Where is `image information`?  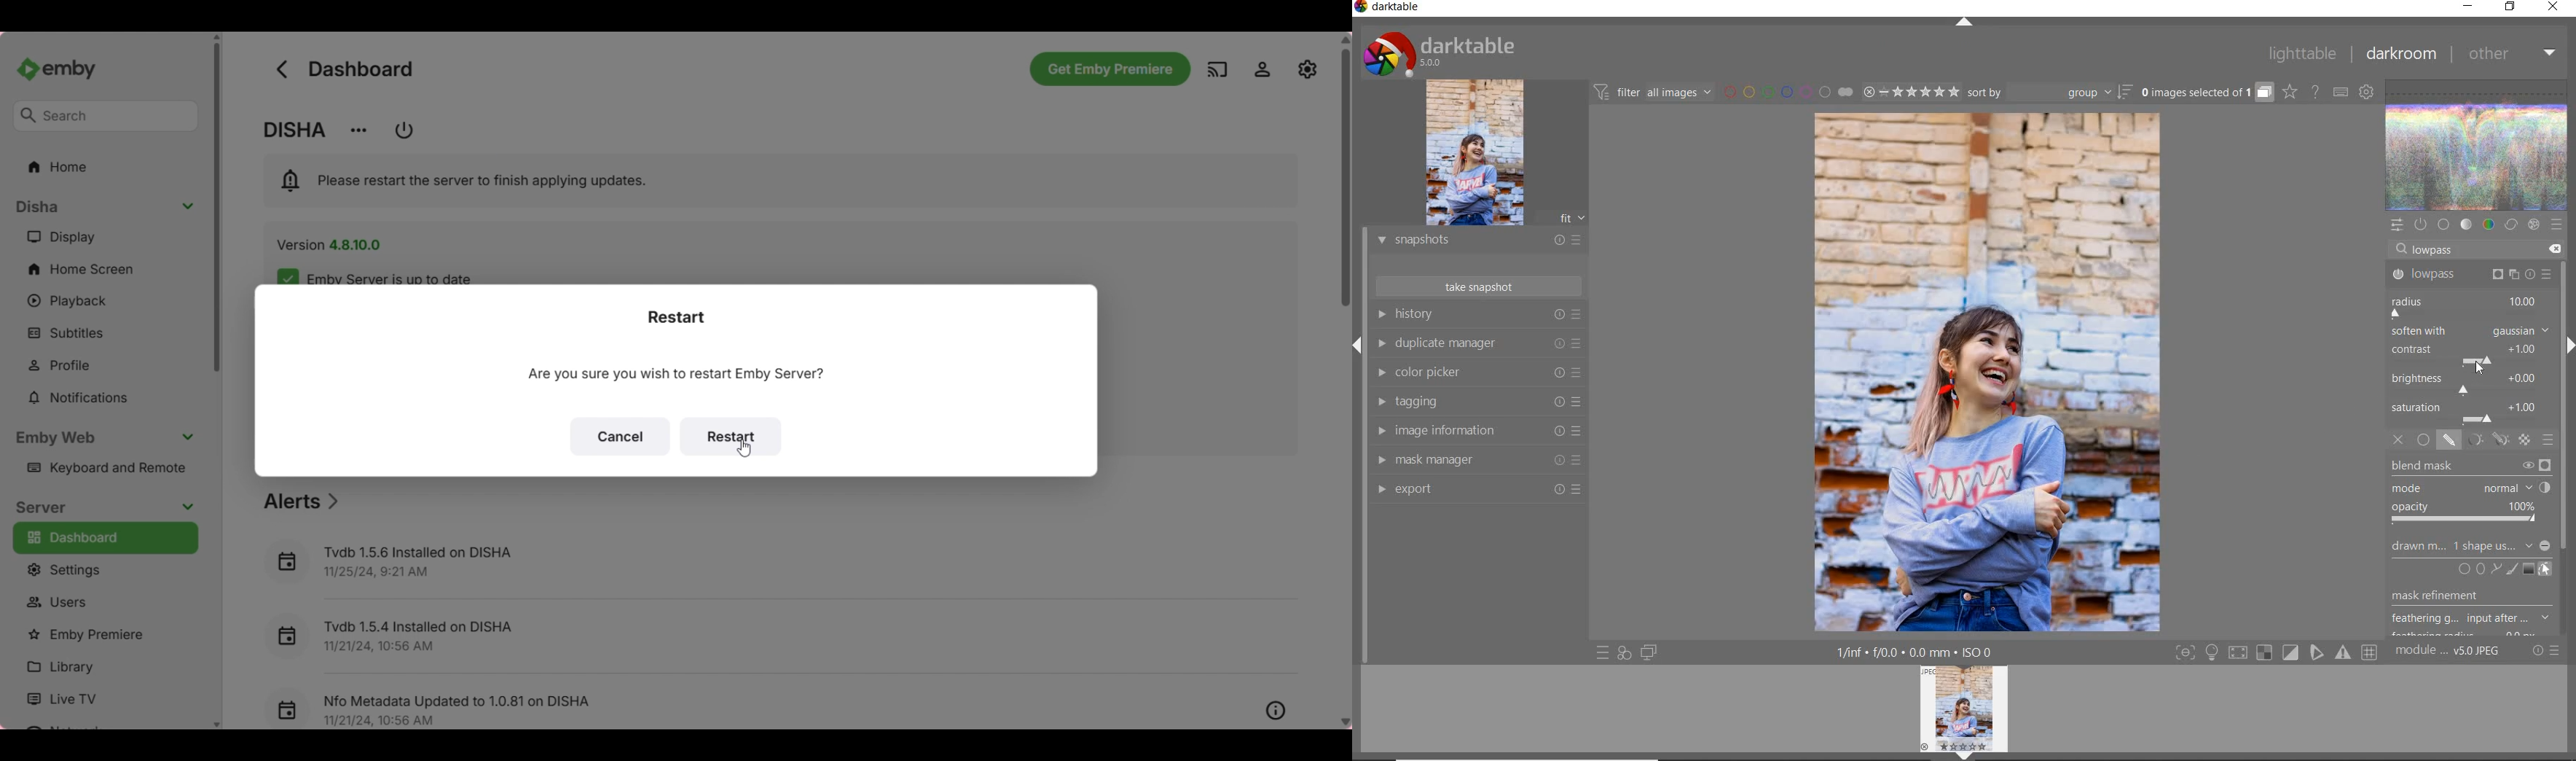 image information is located at coordinates (1477, 433).